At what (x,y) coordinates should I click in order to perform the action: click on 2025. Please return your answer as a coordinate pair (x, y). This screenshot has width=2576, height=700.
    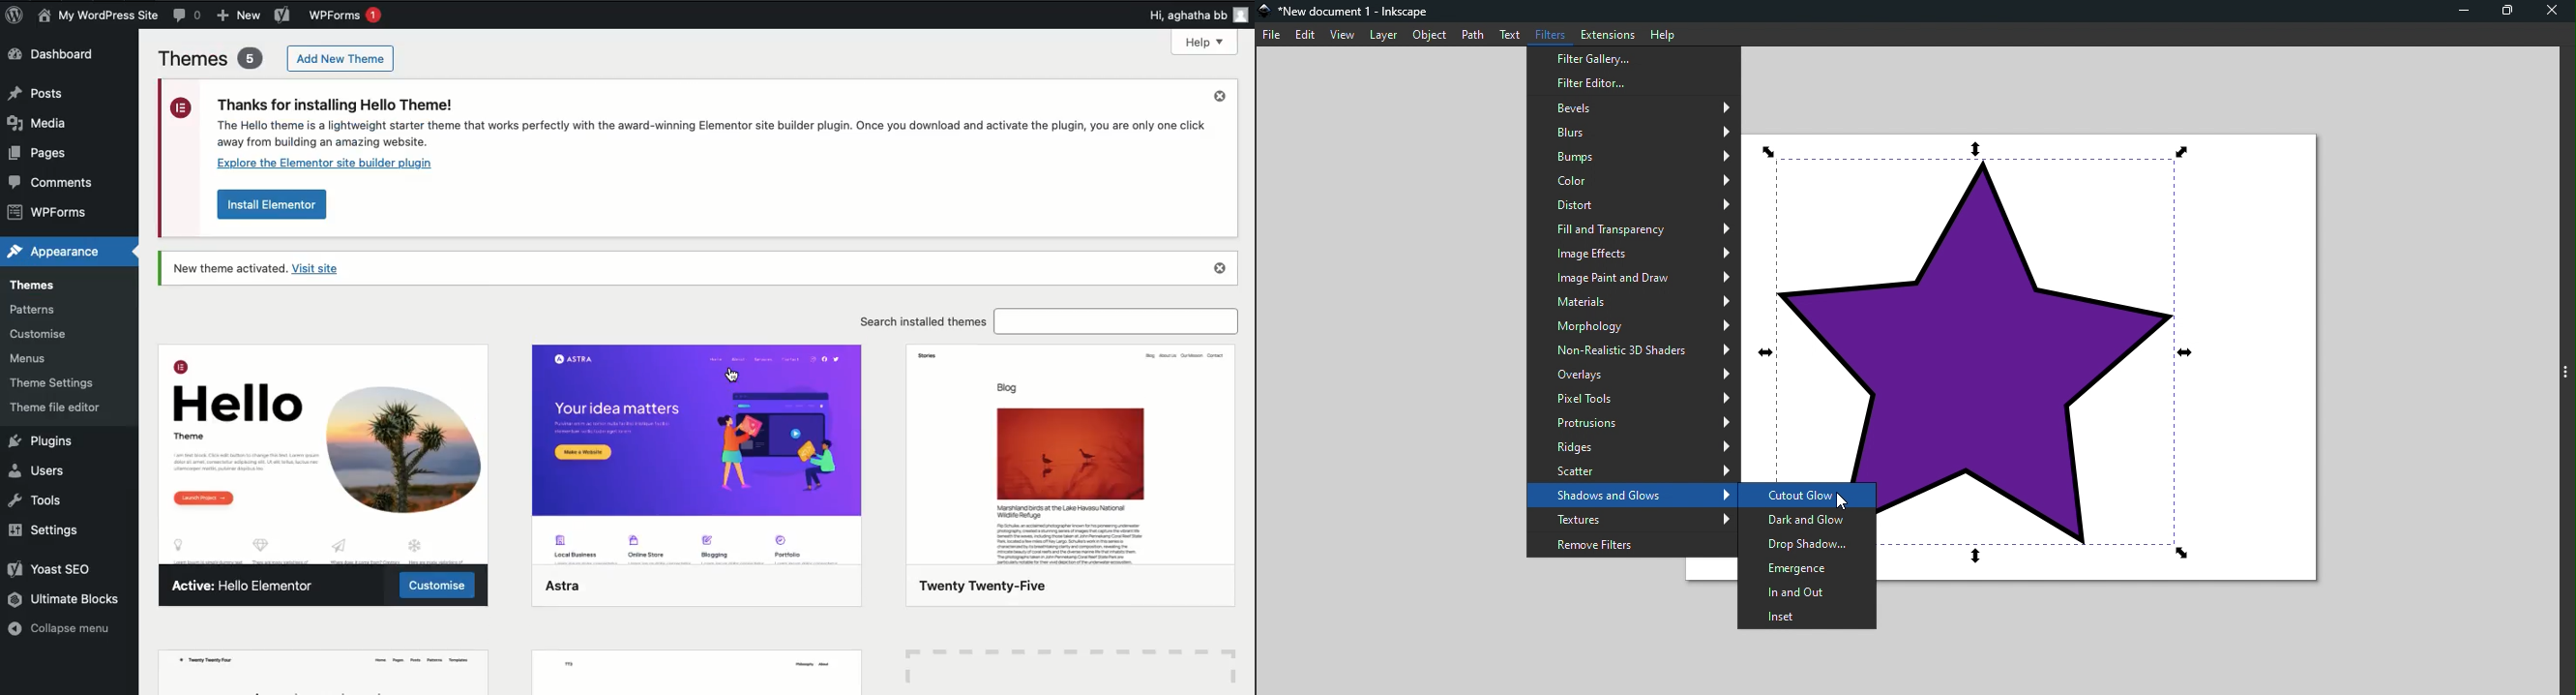
    Looking at the image, I should click on (1063, 475).